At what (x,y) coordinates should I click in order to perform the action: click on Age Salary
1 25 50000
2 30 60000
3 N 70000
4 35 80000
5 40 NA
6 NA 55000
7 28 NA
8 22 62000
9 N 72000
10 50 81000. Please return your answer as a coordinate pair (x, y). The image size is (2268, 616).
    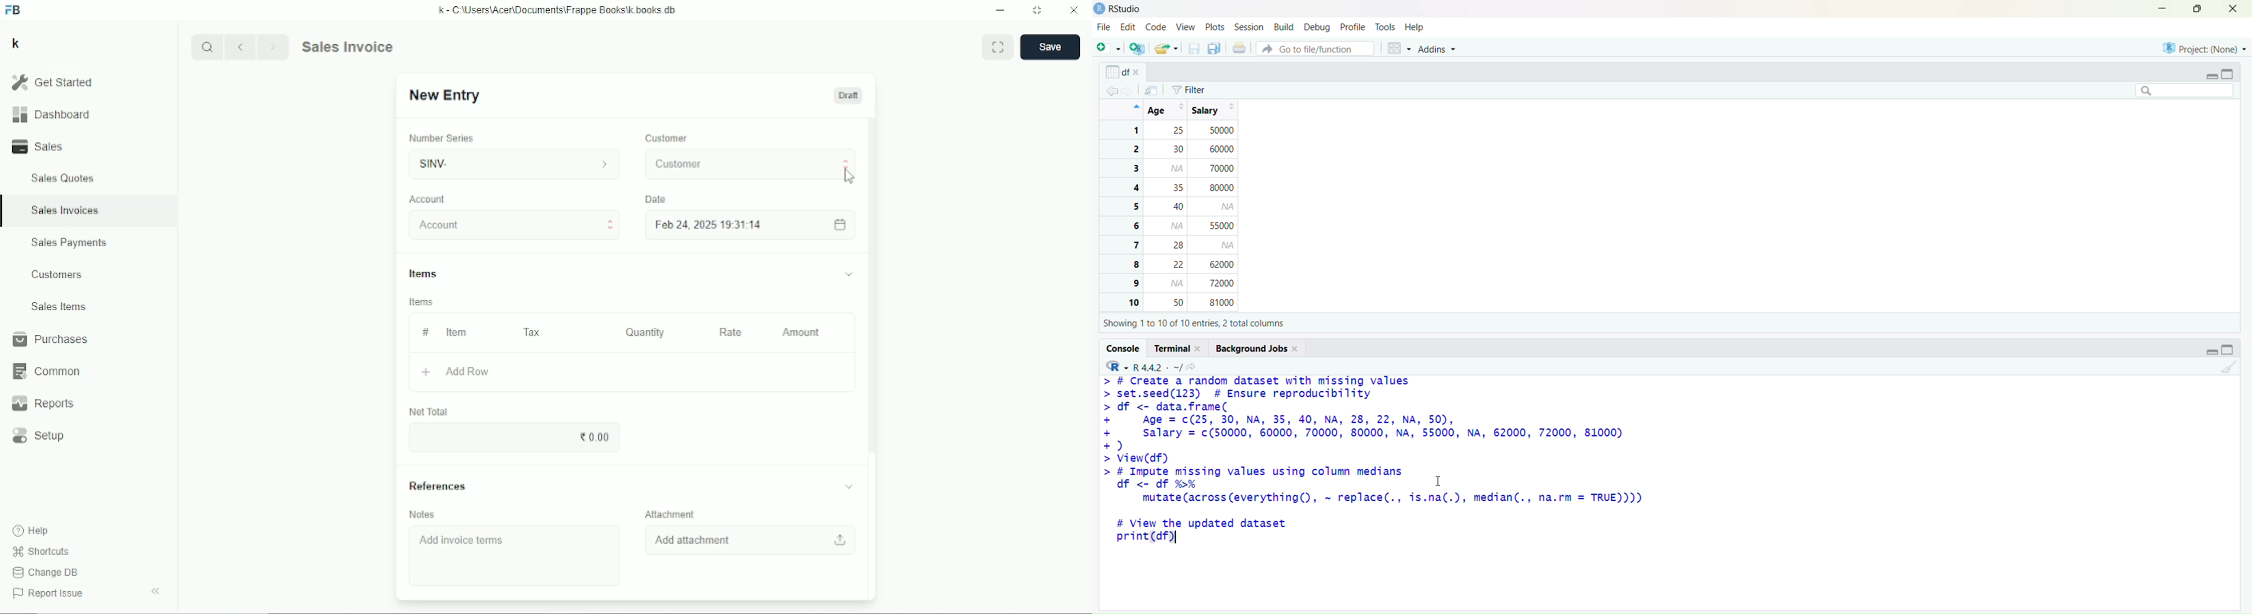
    Looking at the image, I should click on (1187, 205).